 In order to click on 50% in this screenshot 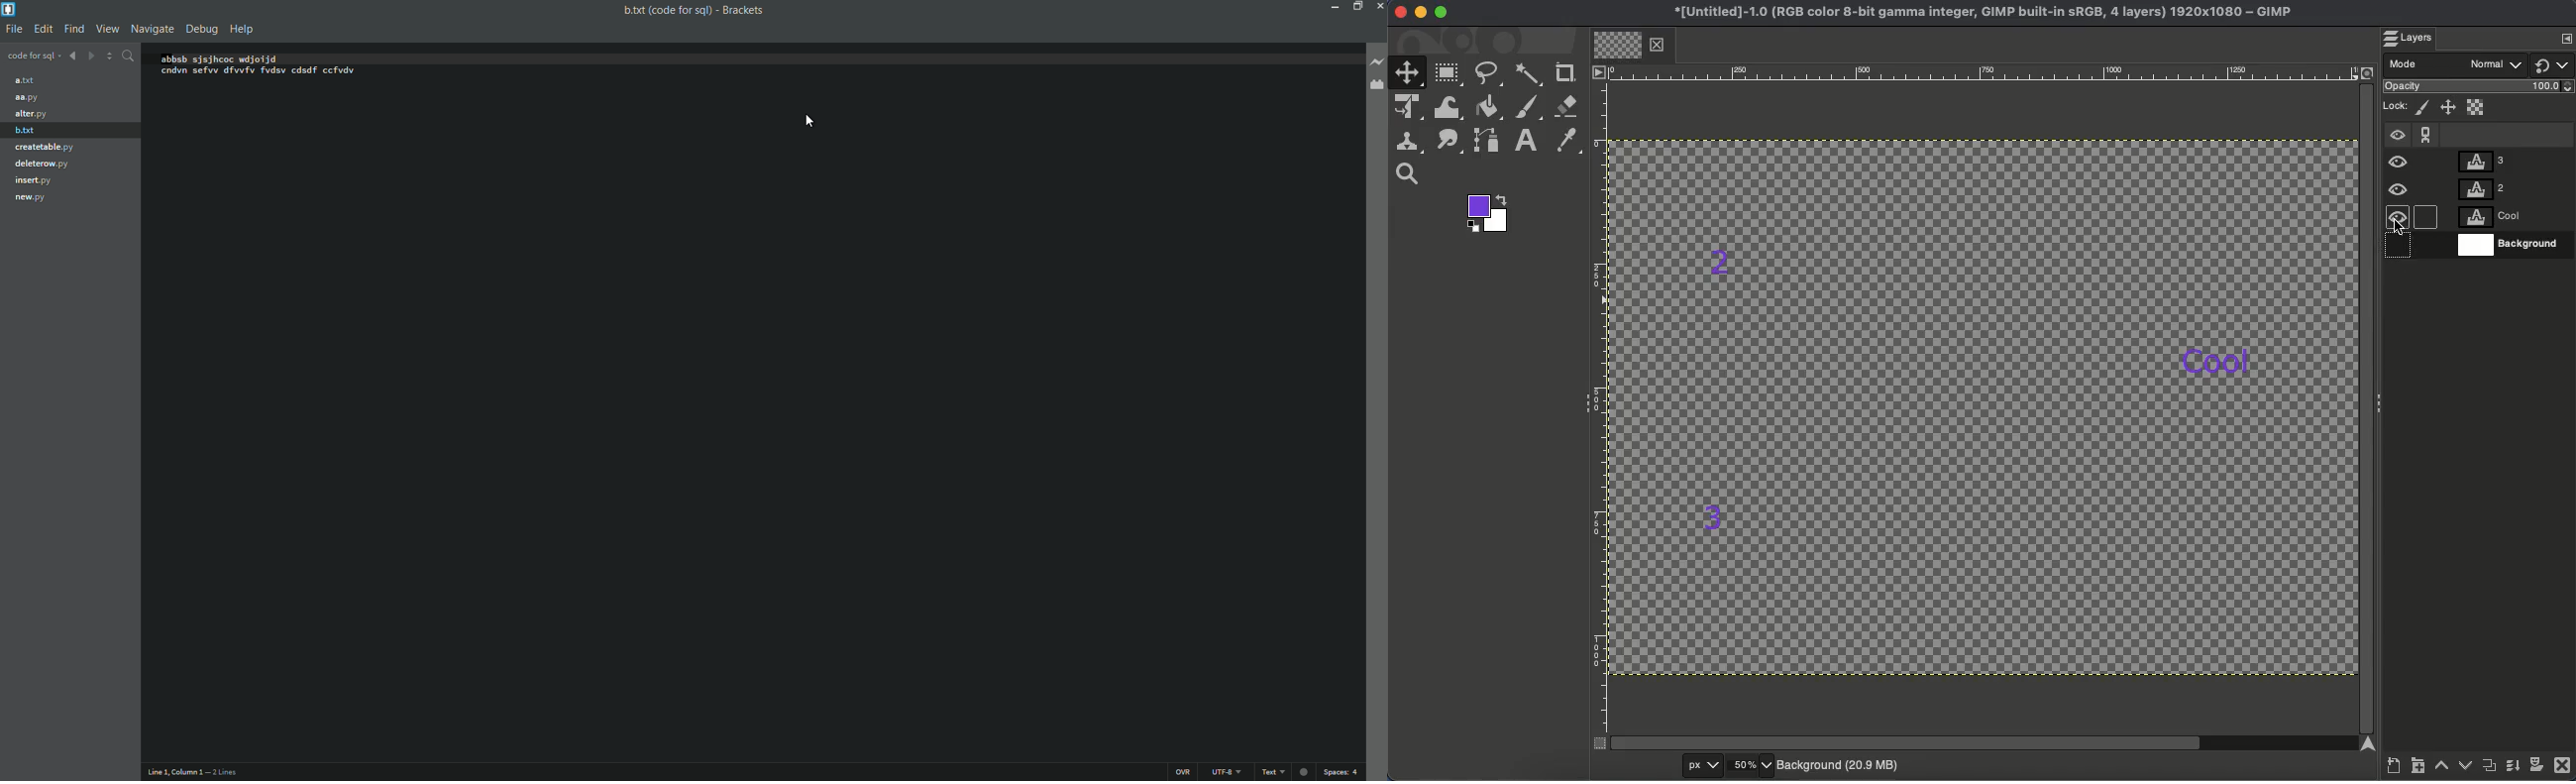, I will do `click(1750, 765)`.